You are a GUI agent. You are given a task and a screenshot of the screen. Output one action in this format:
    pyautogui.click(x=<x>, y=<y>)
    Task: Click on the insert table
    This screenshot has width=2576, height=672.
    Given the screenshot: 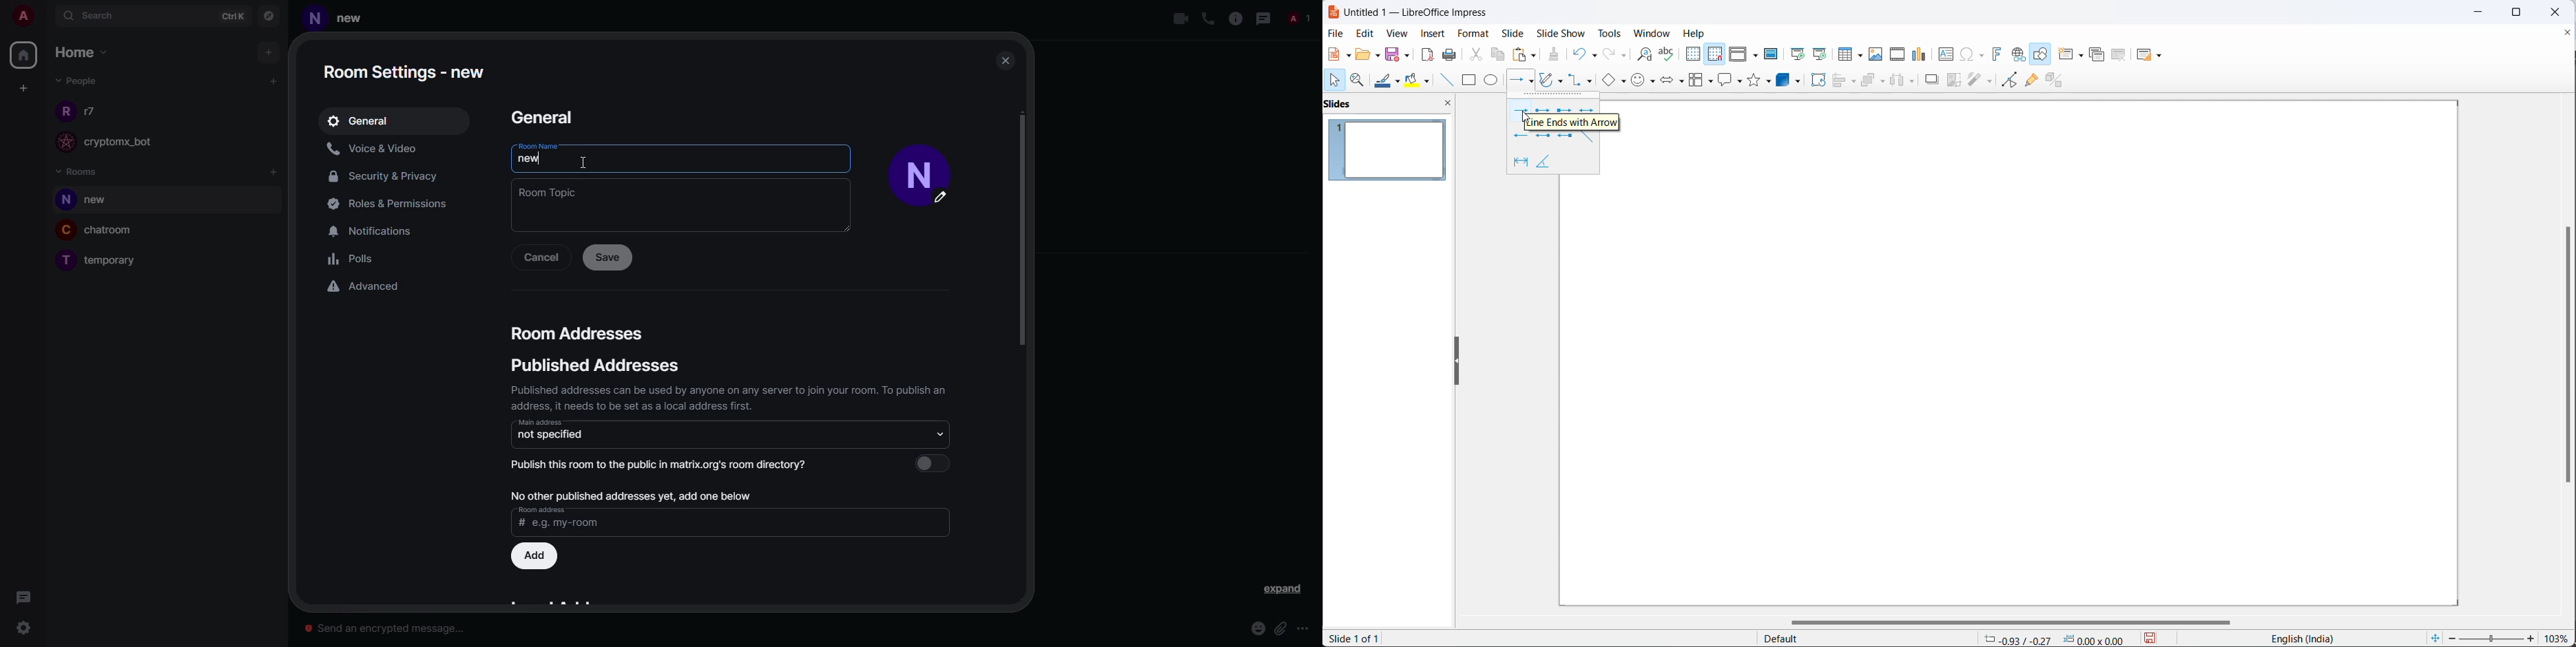 What is the action you would take?
    pyautogui.click(x=1849, y=53)
    